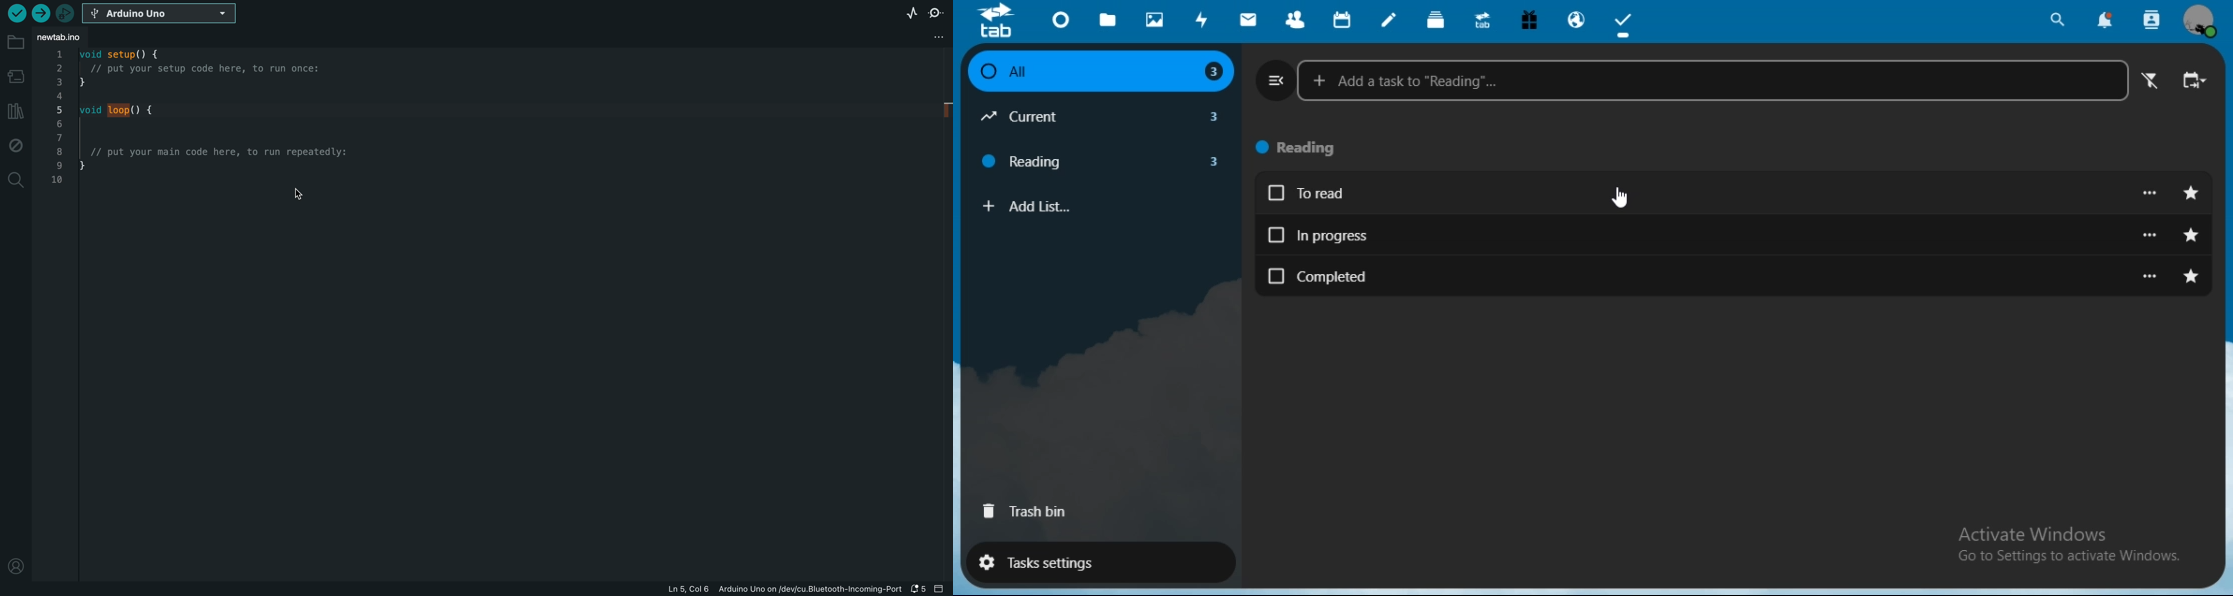 The height and width of the screenshot is (616, 2240). I want to click on more, so click(2151, 276).